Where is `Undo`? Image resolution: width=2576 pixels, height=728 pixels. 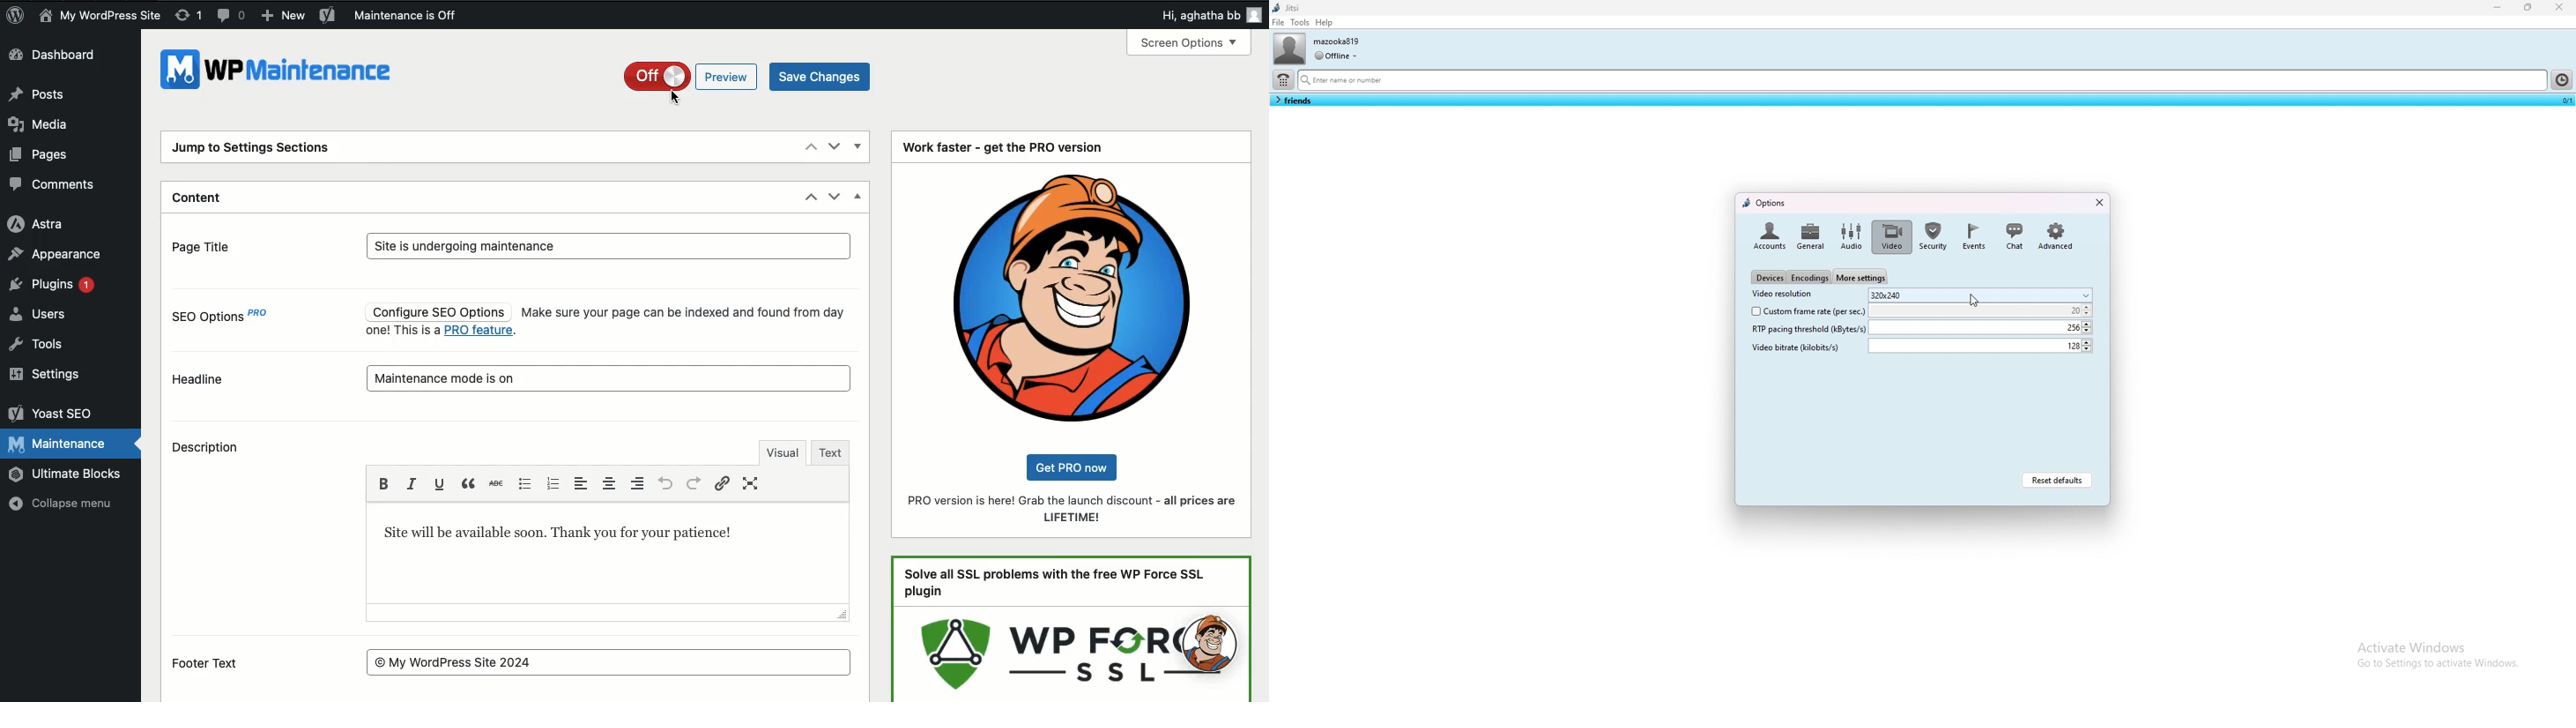
Undo is located at coordinates (665, 483).